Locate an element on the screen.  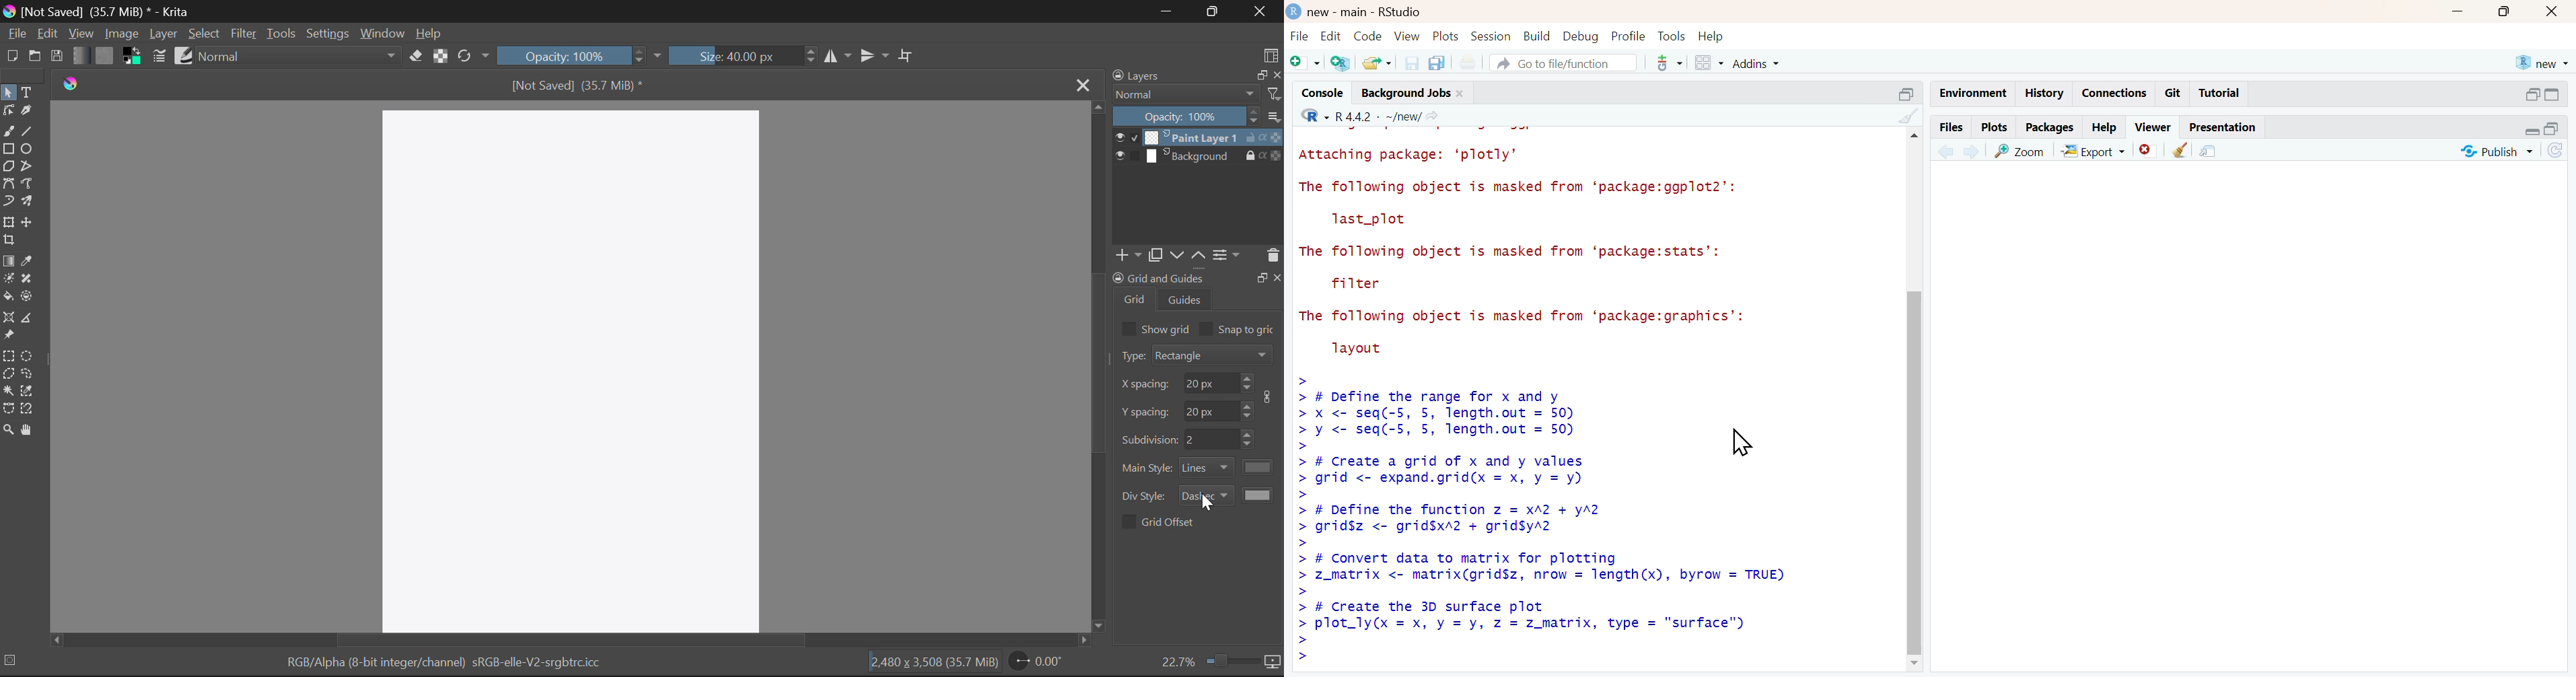
background jobs is located at coordinates (1403, 92).